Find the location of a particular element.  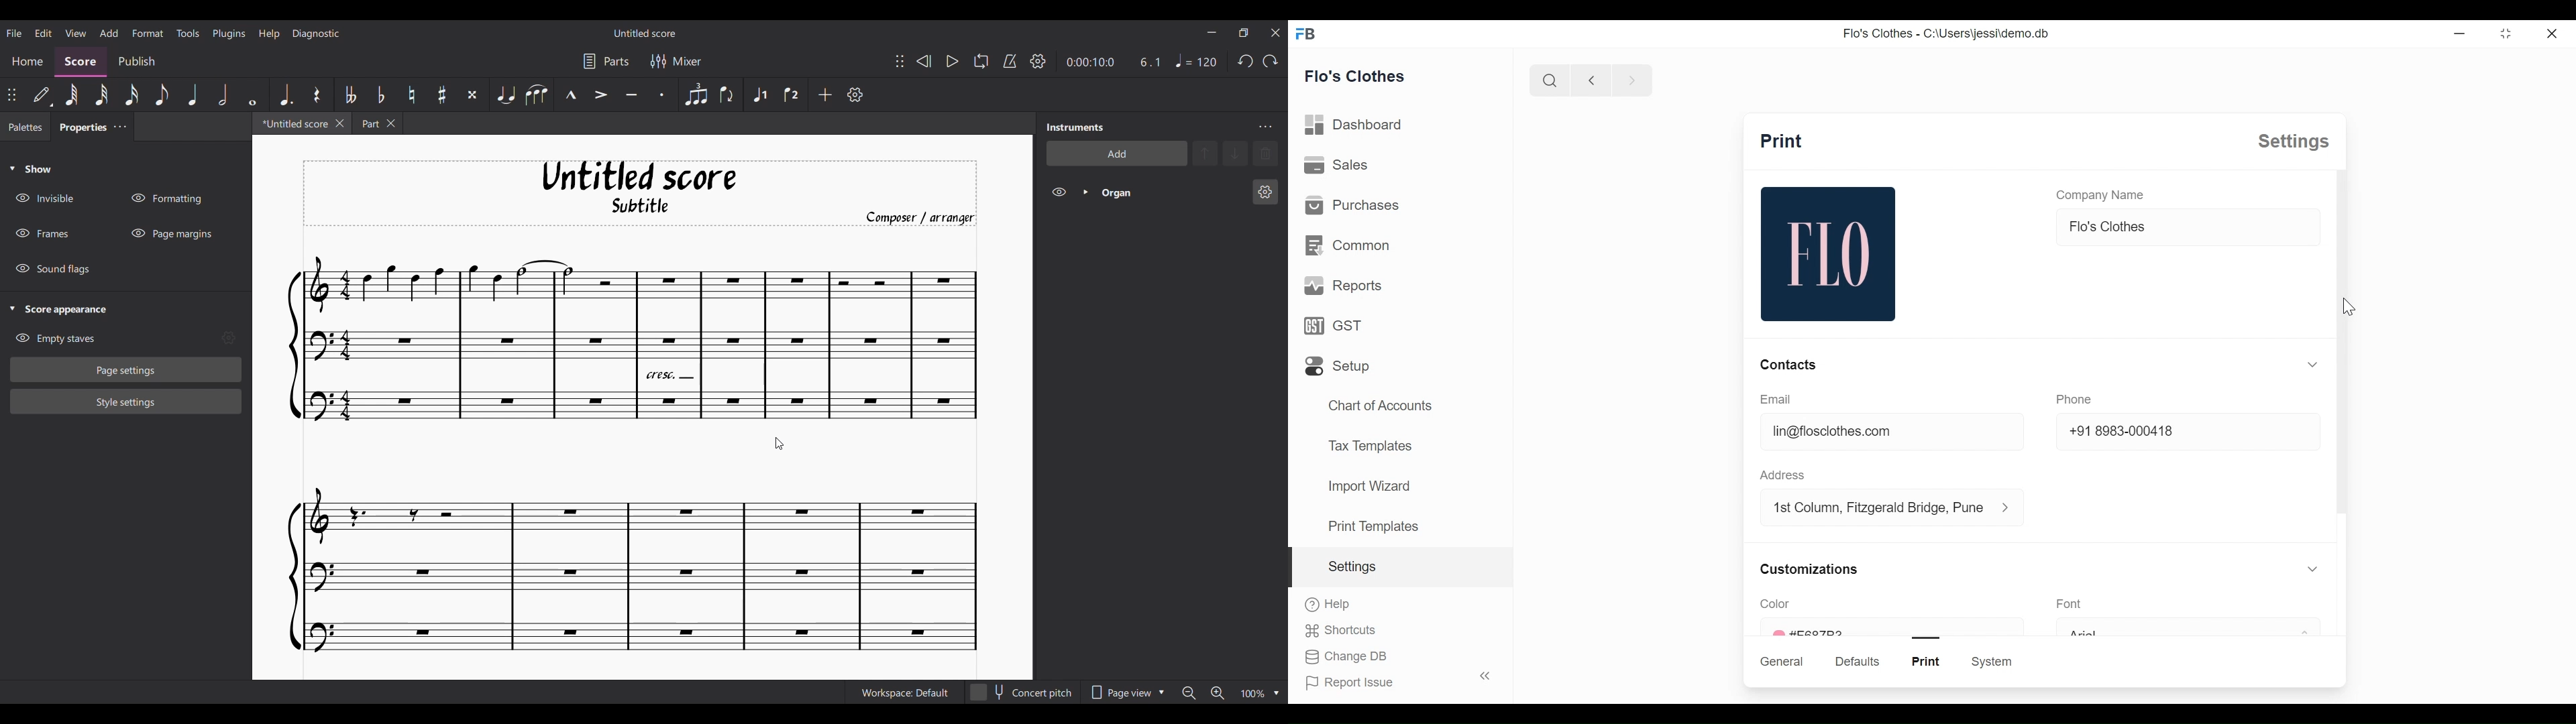

Change position of toolbar attached is located at coordinates (900, 62).